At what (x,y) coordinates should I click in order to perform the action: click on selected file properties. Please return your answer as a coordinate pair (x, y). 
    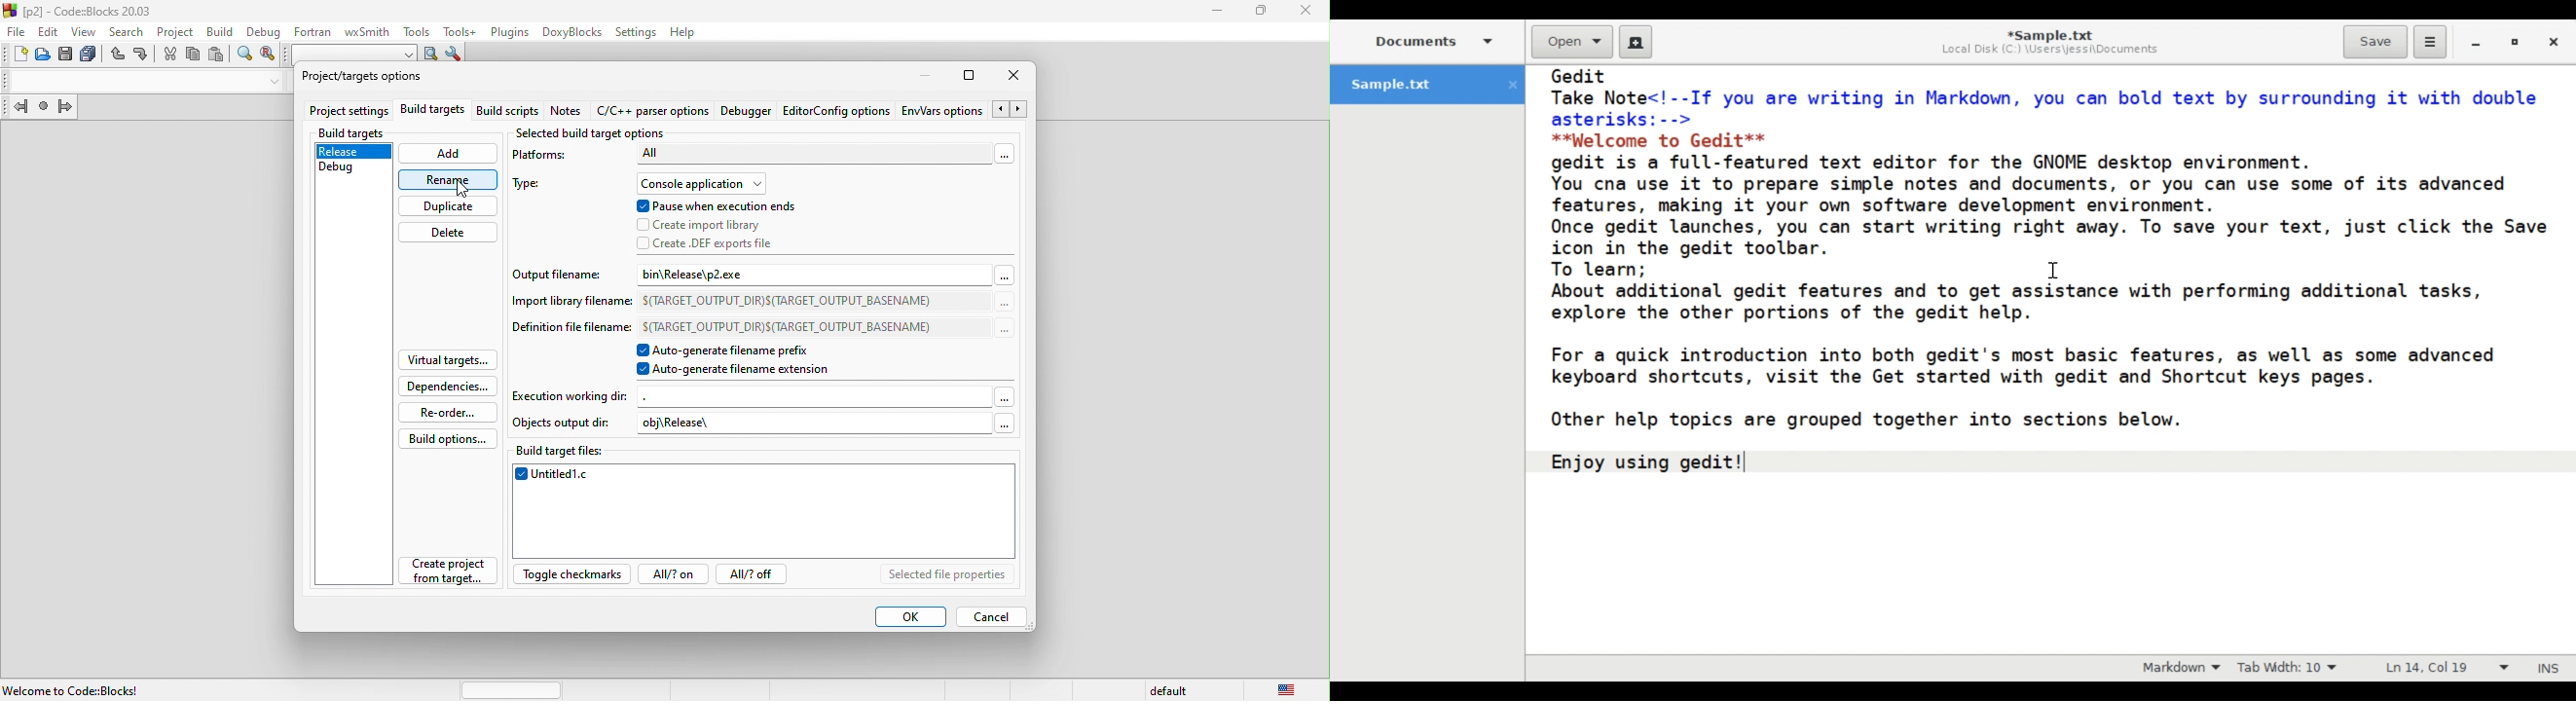
    Looking at the image, I should click on (947, 575).